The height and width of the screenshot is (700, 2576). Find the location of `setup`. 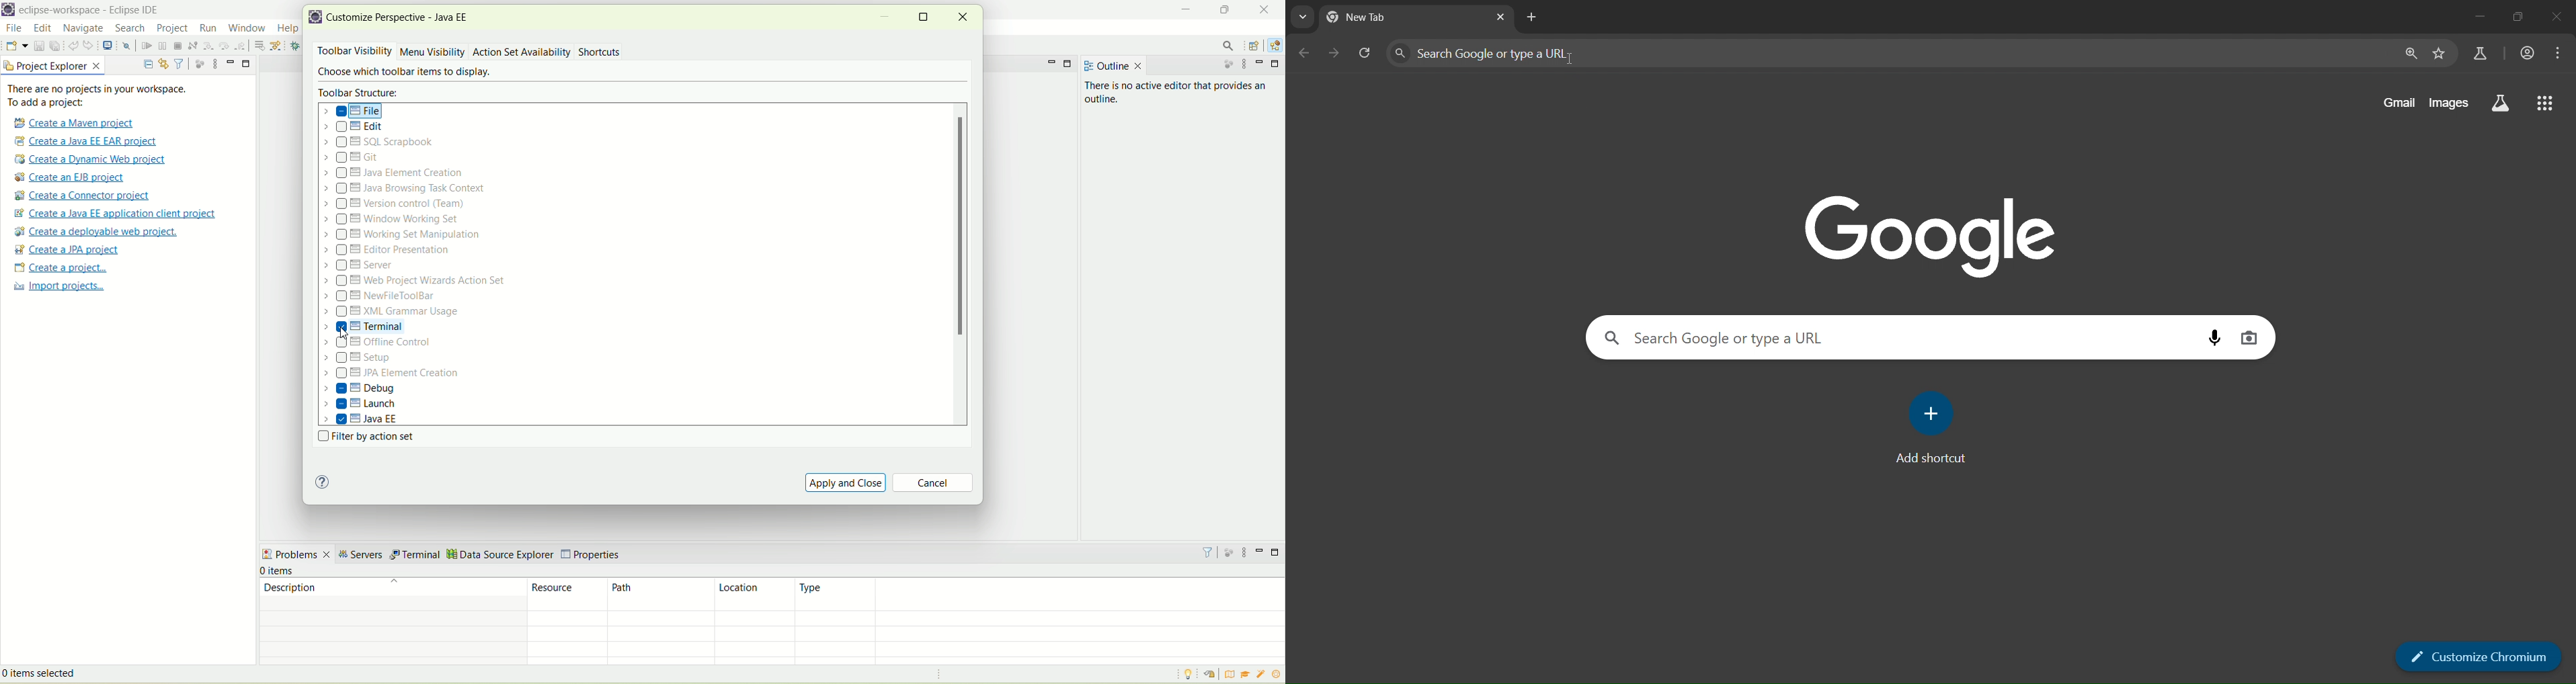

setup is located at coordinates (362, 359).